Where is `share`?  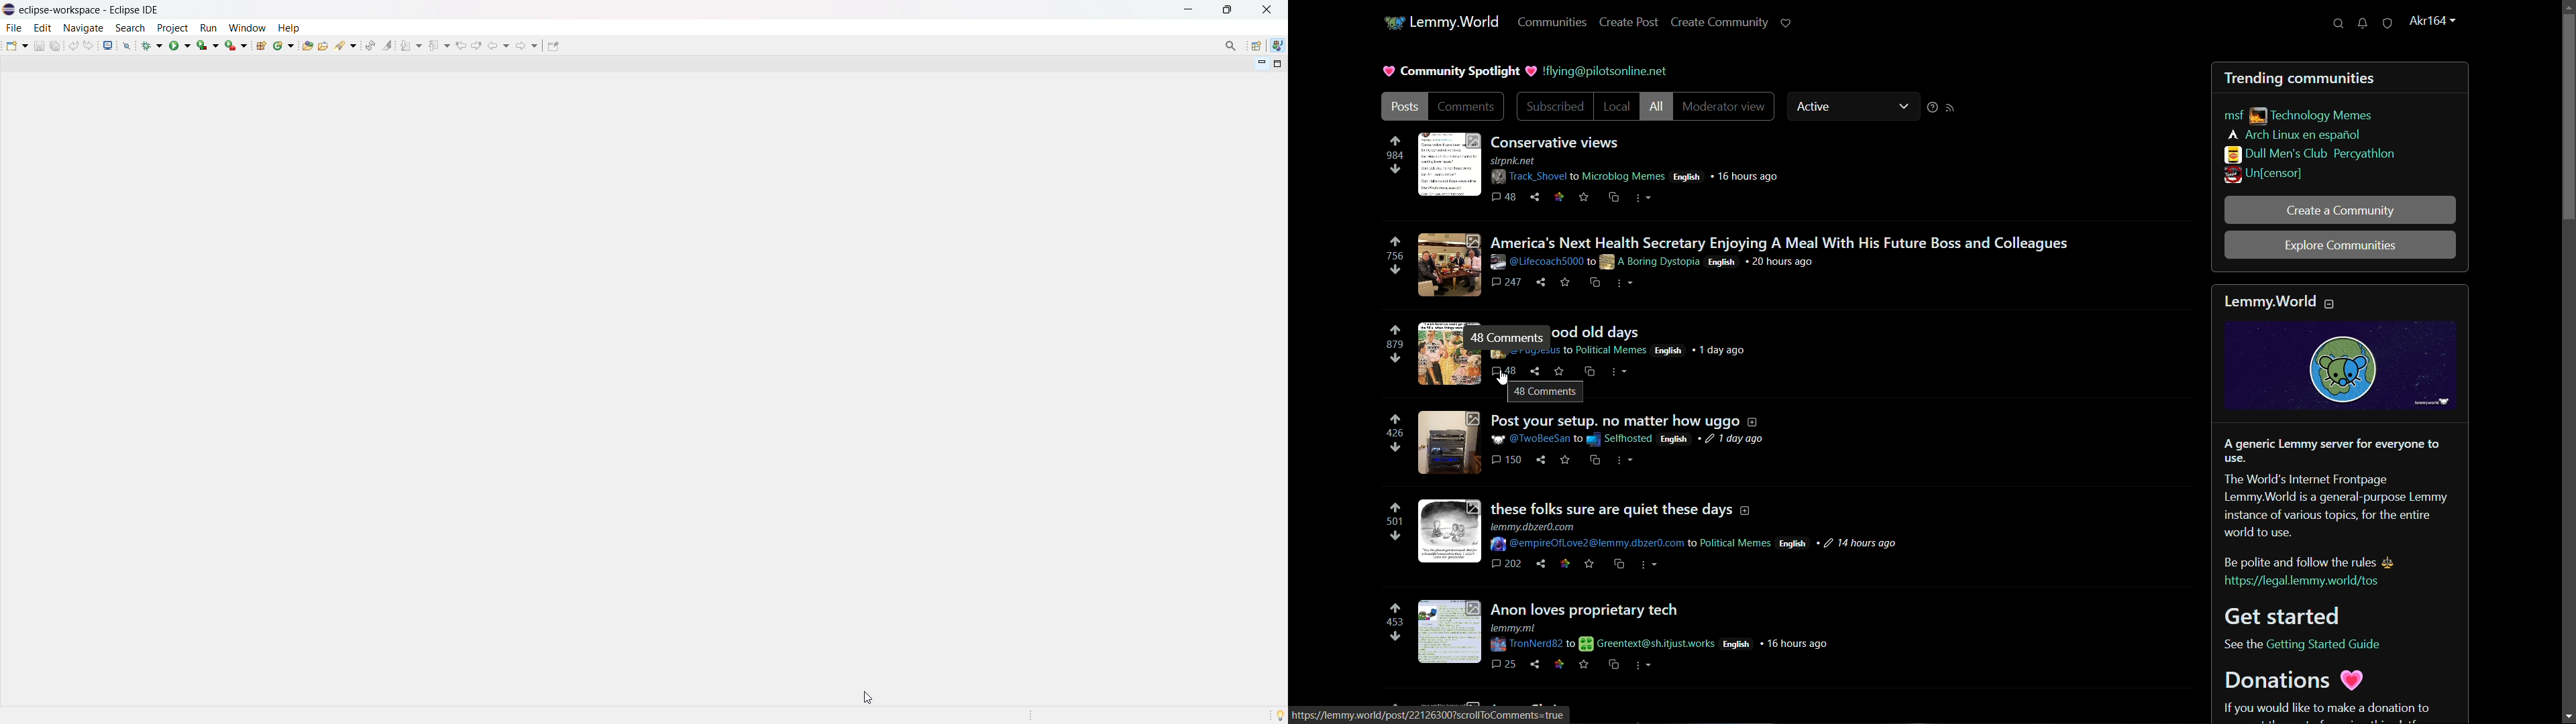 share is located at coordinates (1535, 371).